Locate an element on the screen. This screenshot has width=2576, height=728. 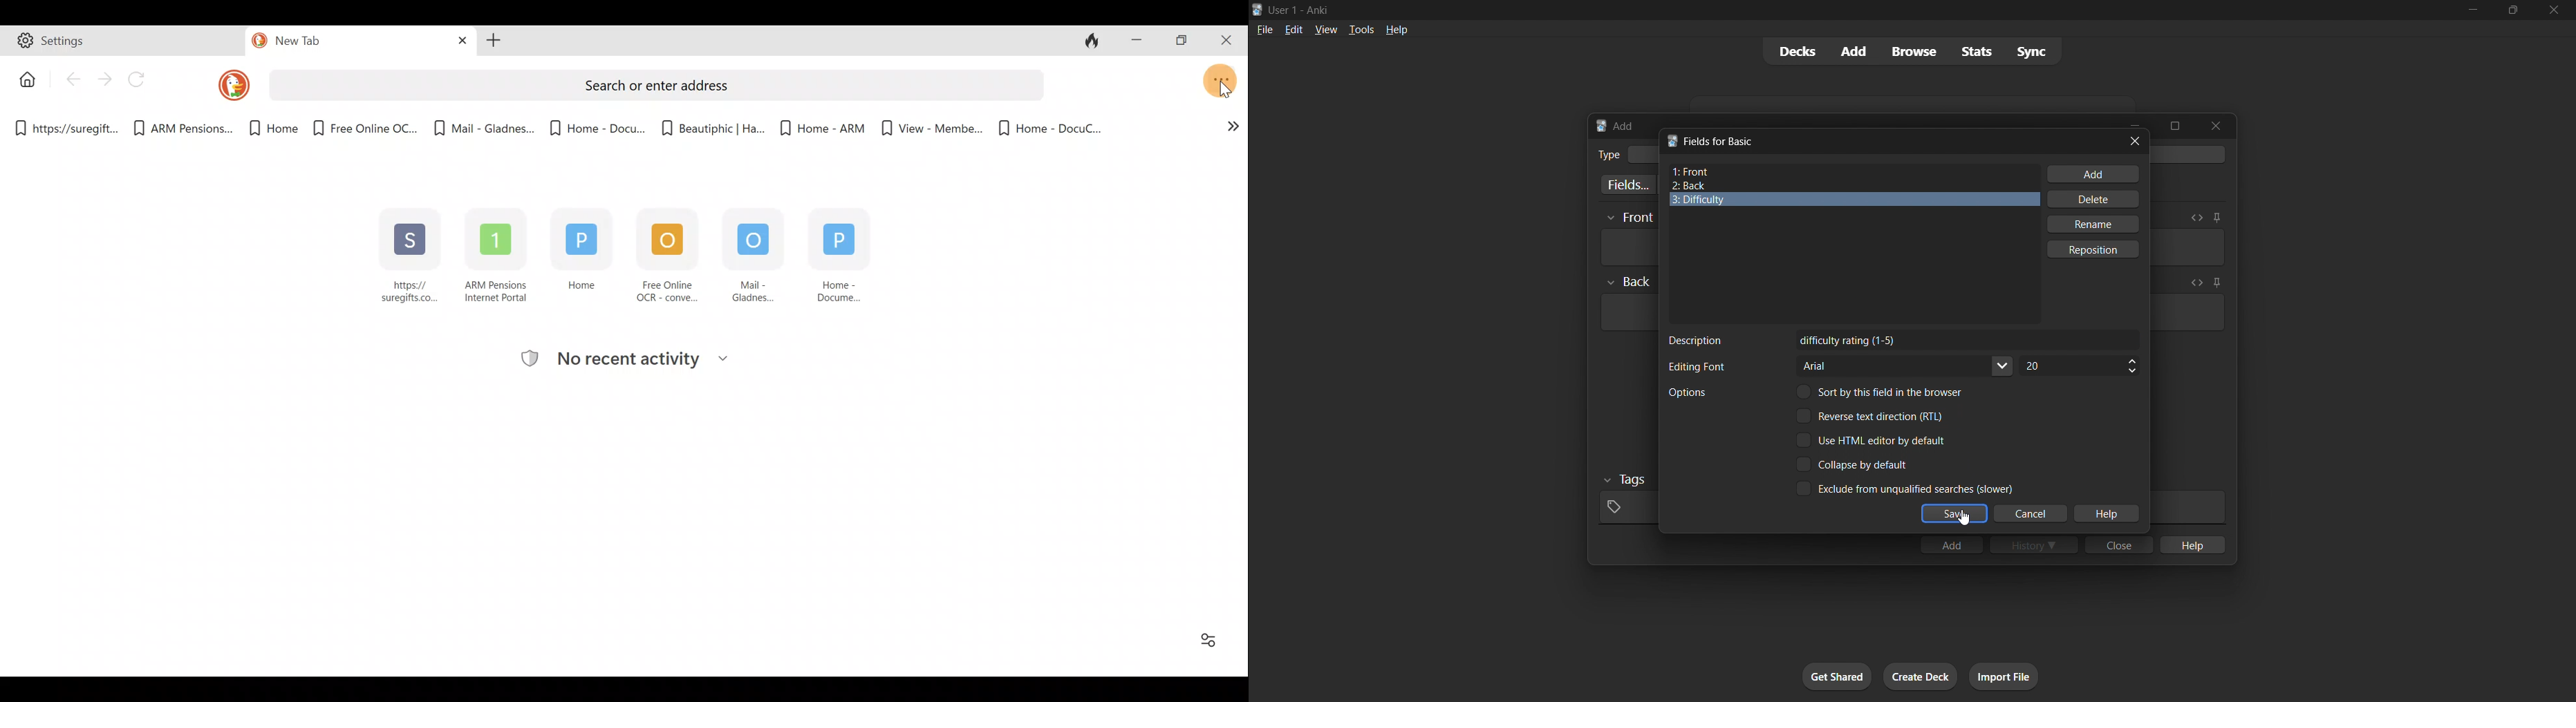
add is located at coordinates (1855, 52).